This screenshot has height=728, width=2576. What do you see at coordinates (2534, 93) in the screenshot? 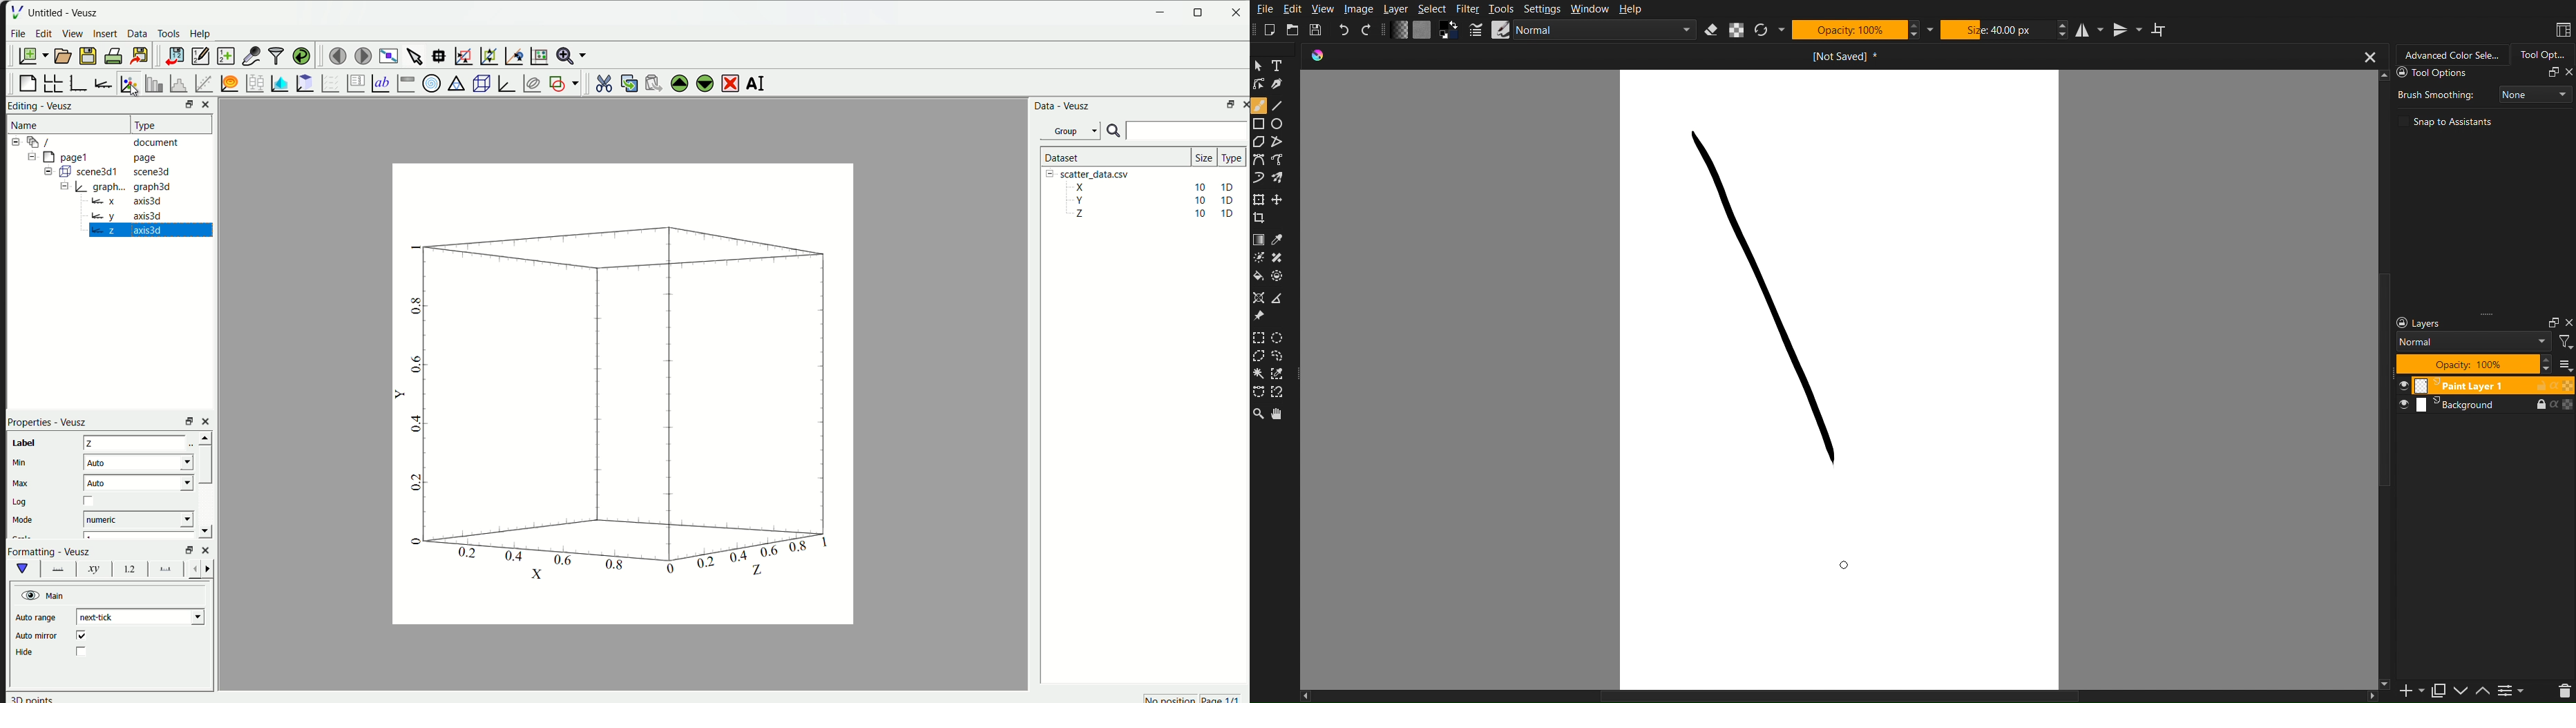
I see `None` at bounding box center [2534, 93].